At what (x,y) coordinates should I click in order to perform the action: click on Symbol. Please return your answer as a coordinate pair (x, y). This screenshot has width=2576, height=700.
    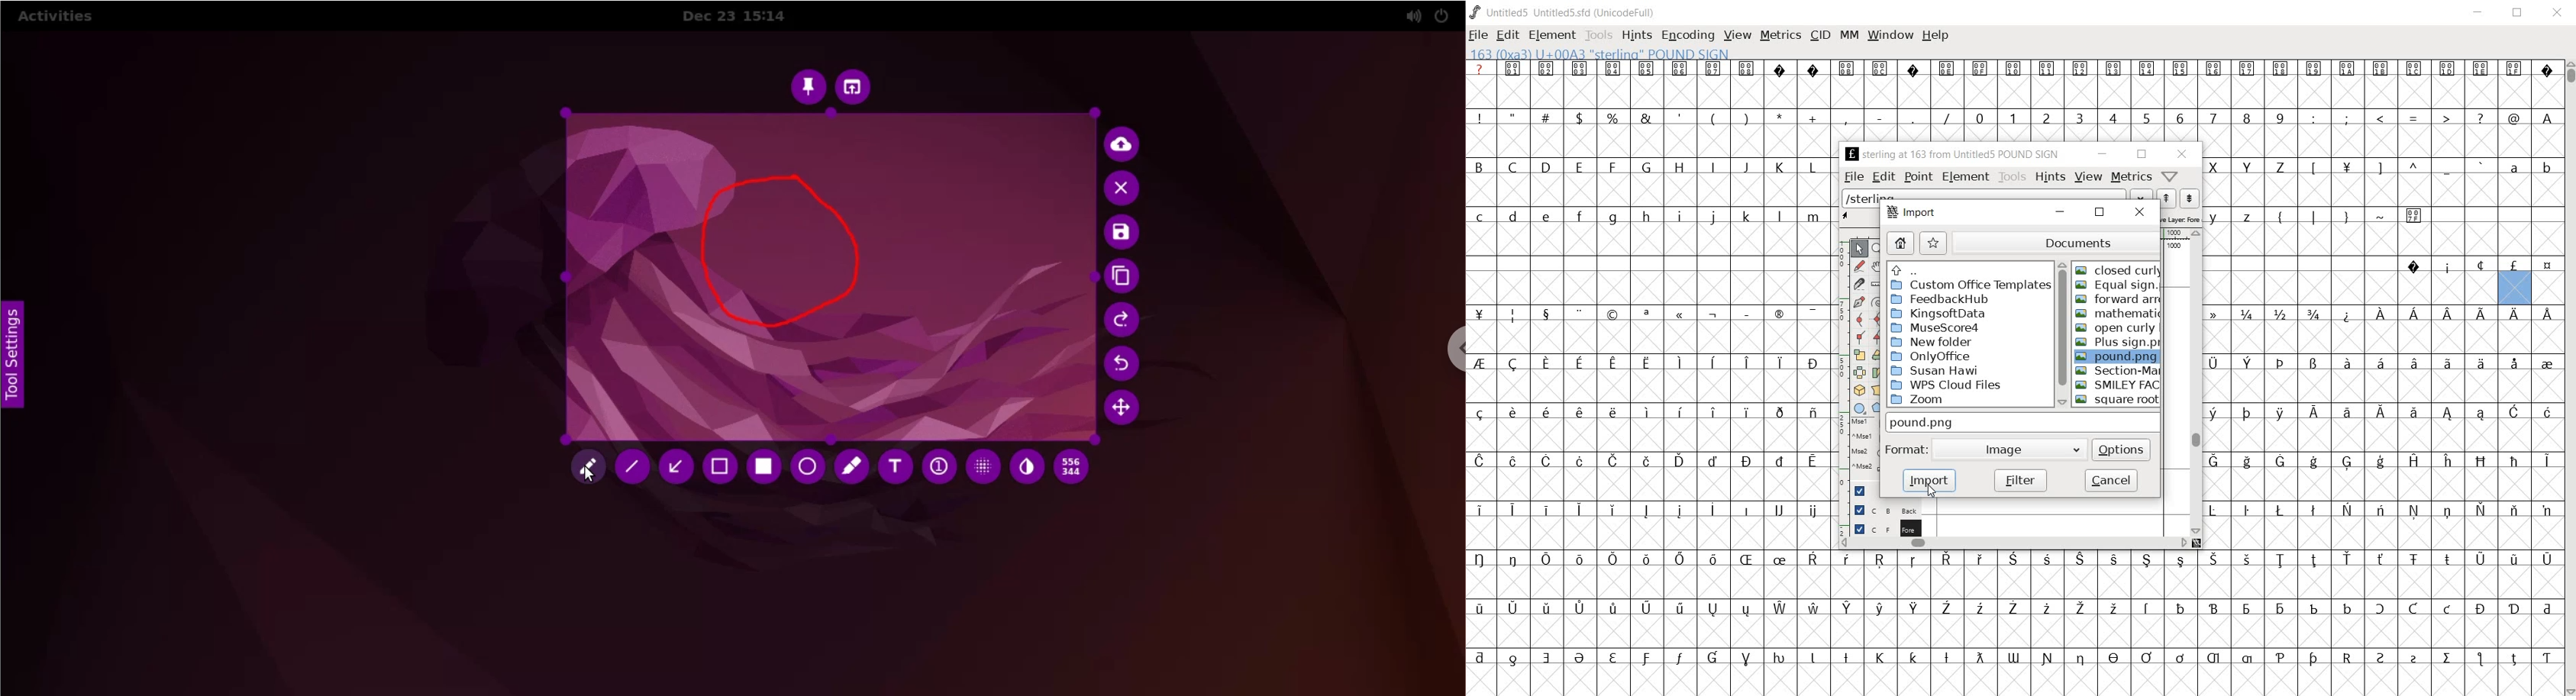
    Looking at the image, I should click on (1514, 460).